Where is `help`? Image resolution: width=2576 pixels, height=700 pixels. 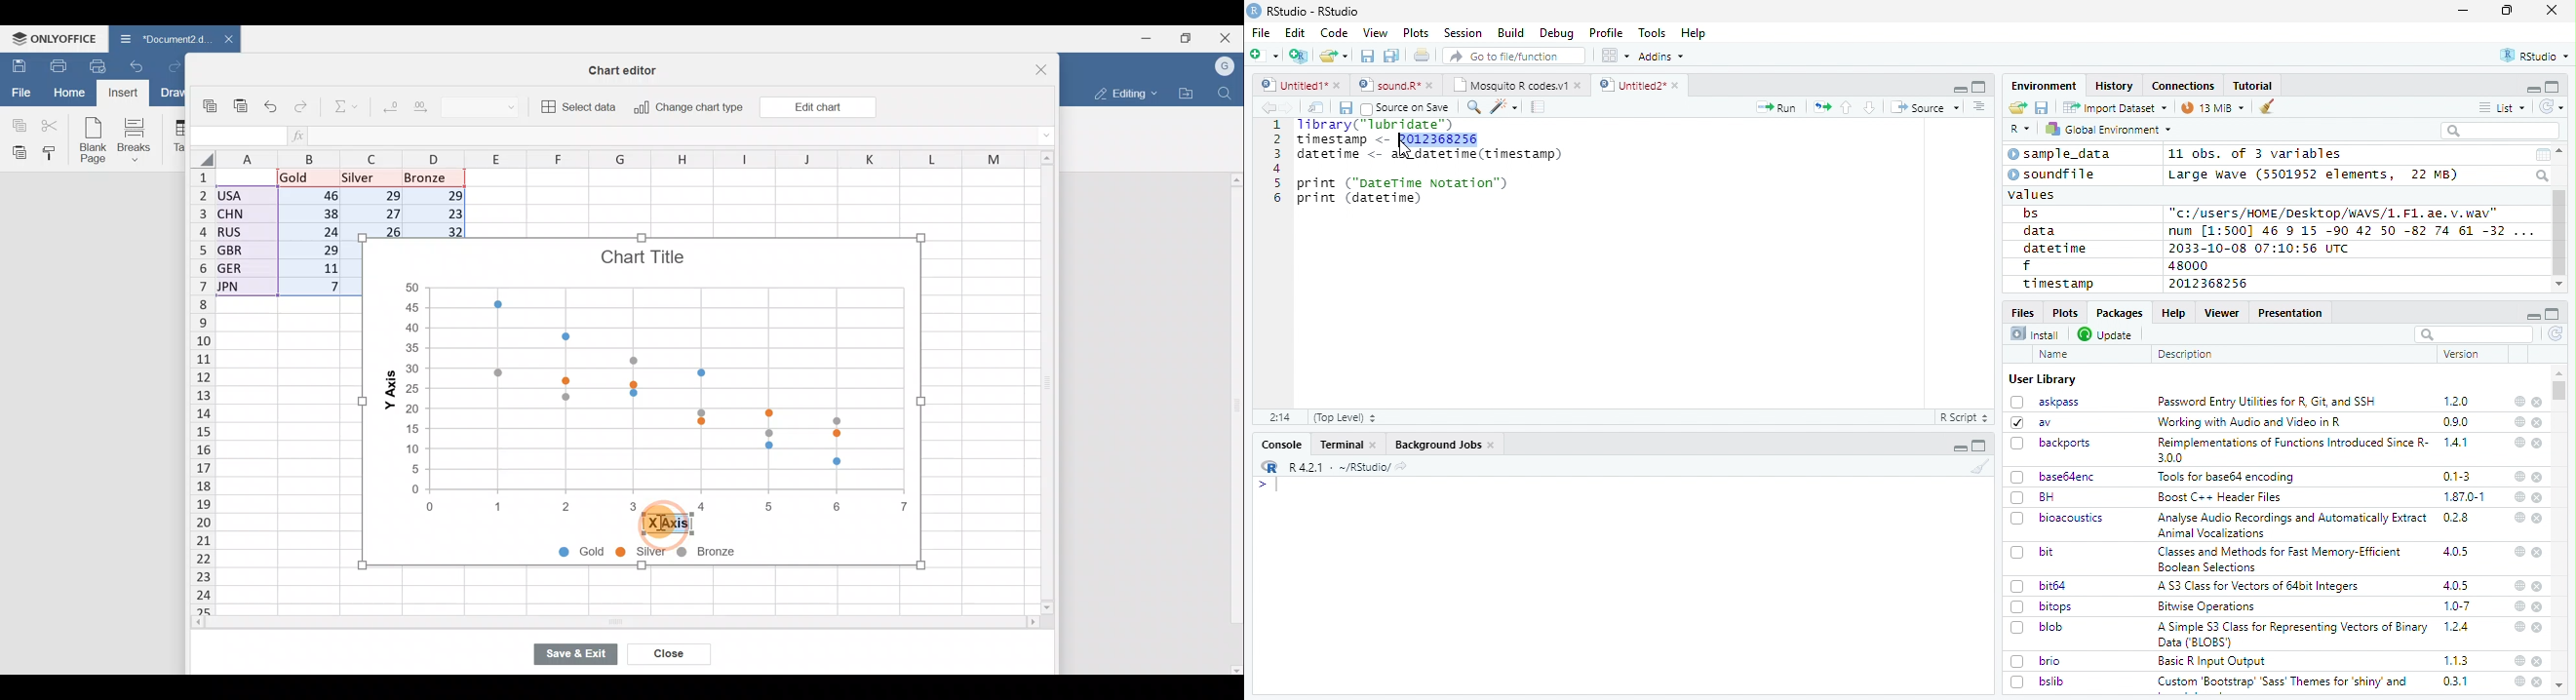 help is located at coordinates (2519, 477).